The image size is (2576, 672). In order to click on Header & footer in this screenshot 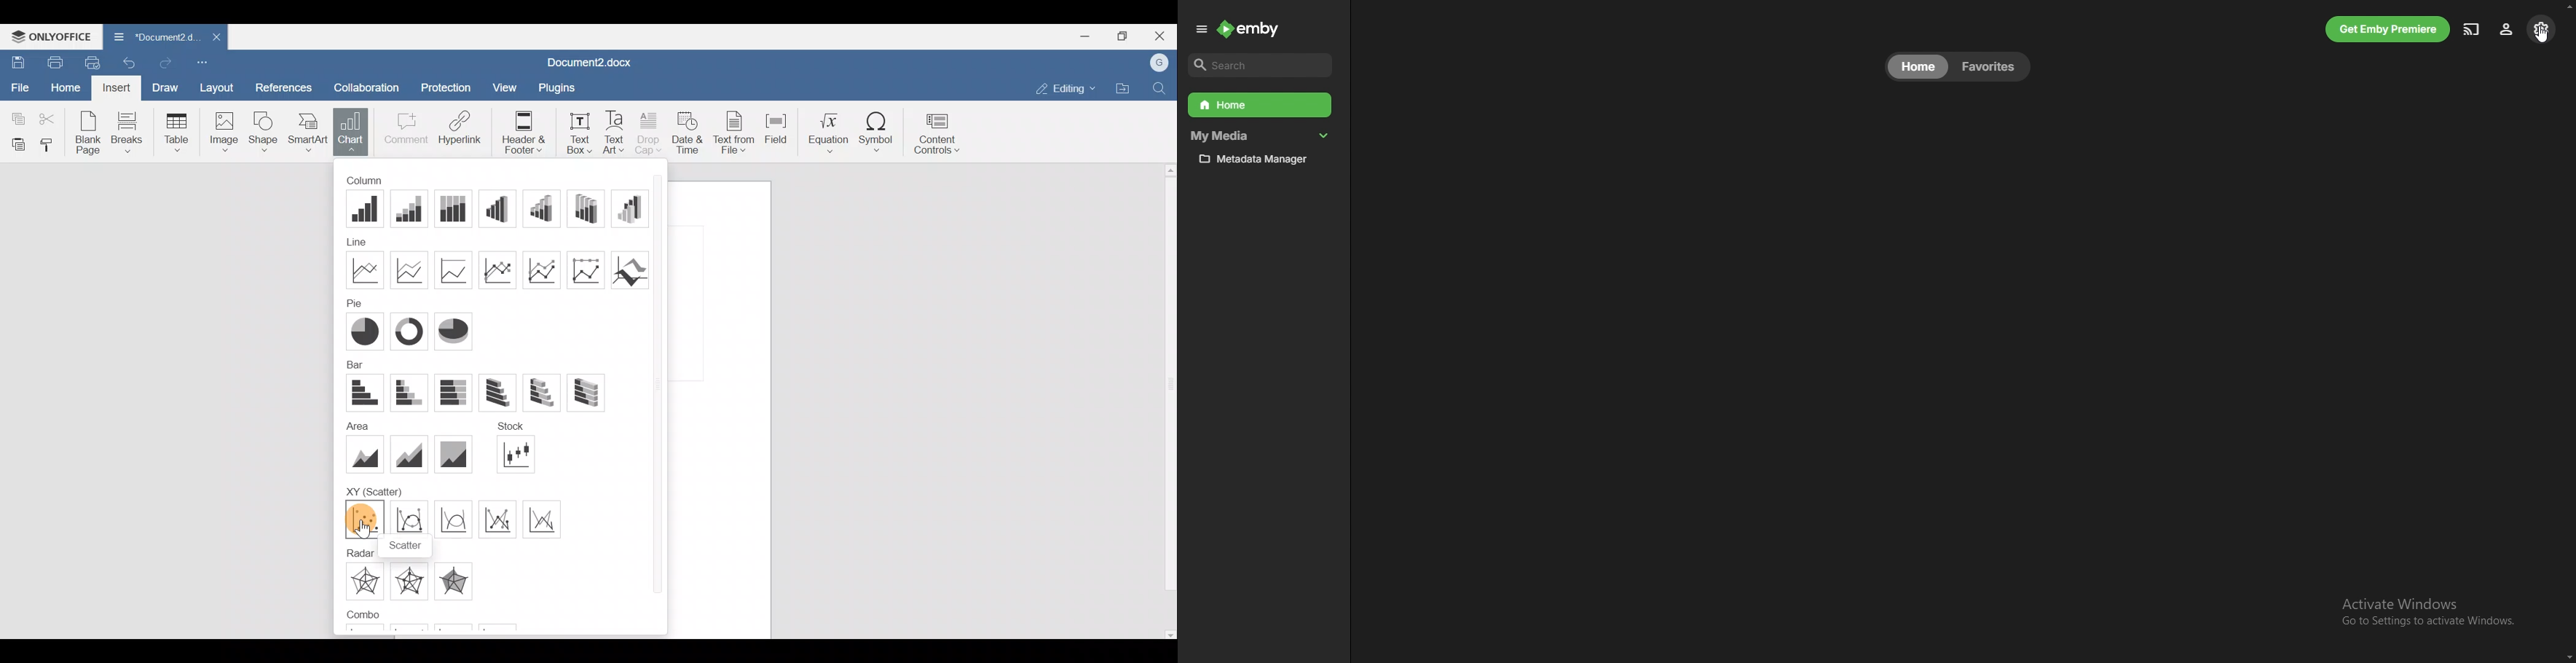, I will do `click(522, 130)`.